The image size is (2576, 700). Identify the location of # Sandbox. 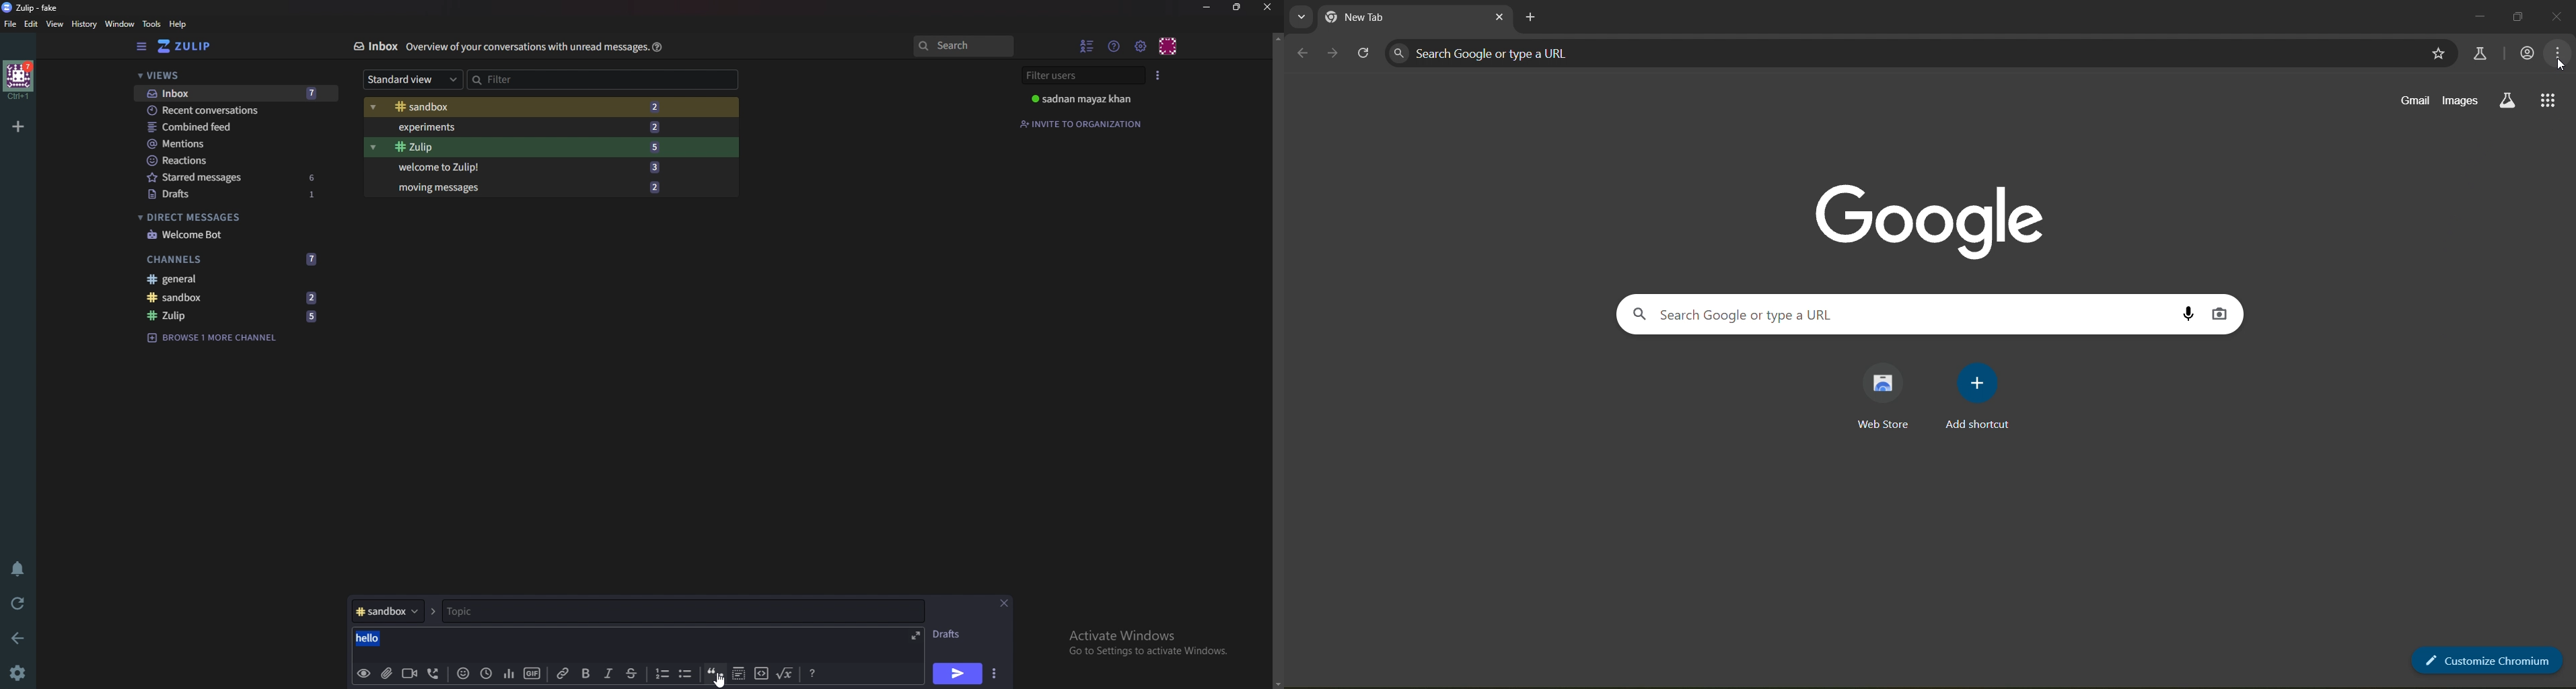
(196, 298).